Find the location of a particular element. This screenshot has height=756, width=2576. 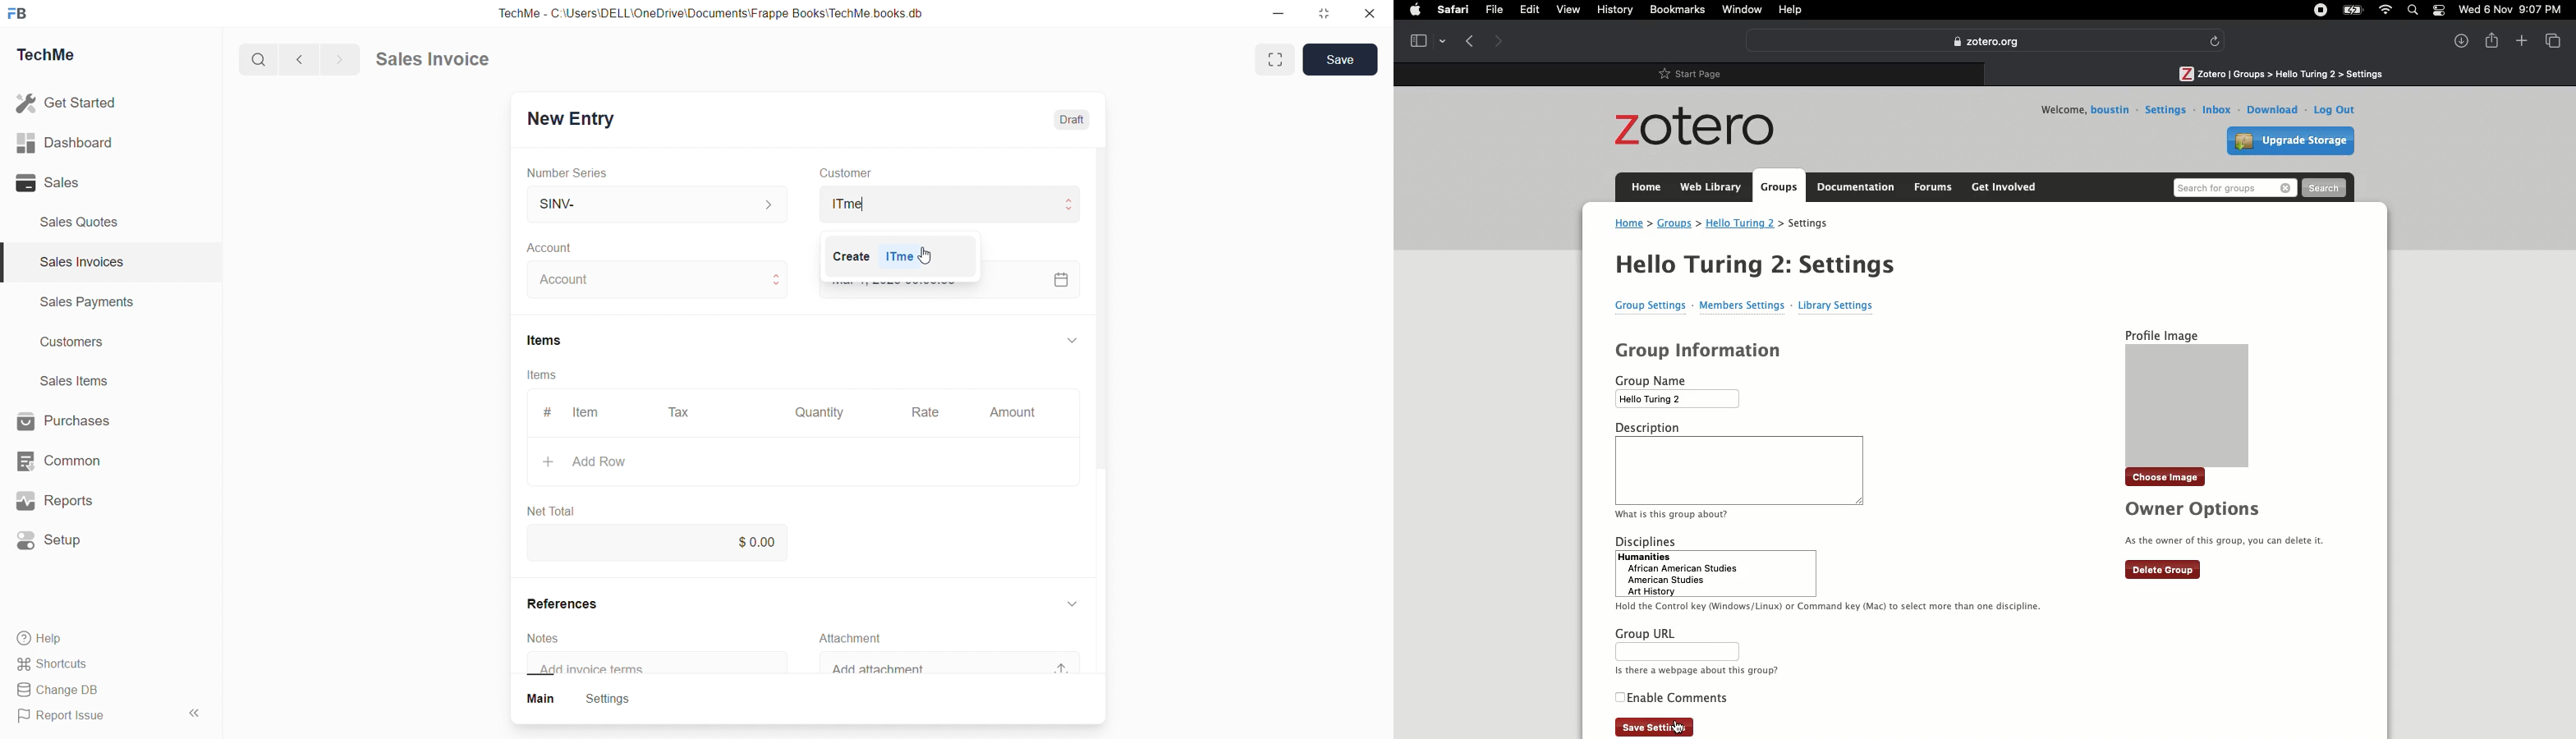

$0.00 is located at coordinates (762, 540).